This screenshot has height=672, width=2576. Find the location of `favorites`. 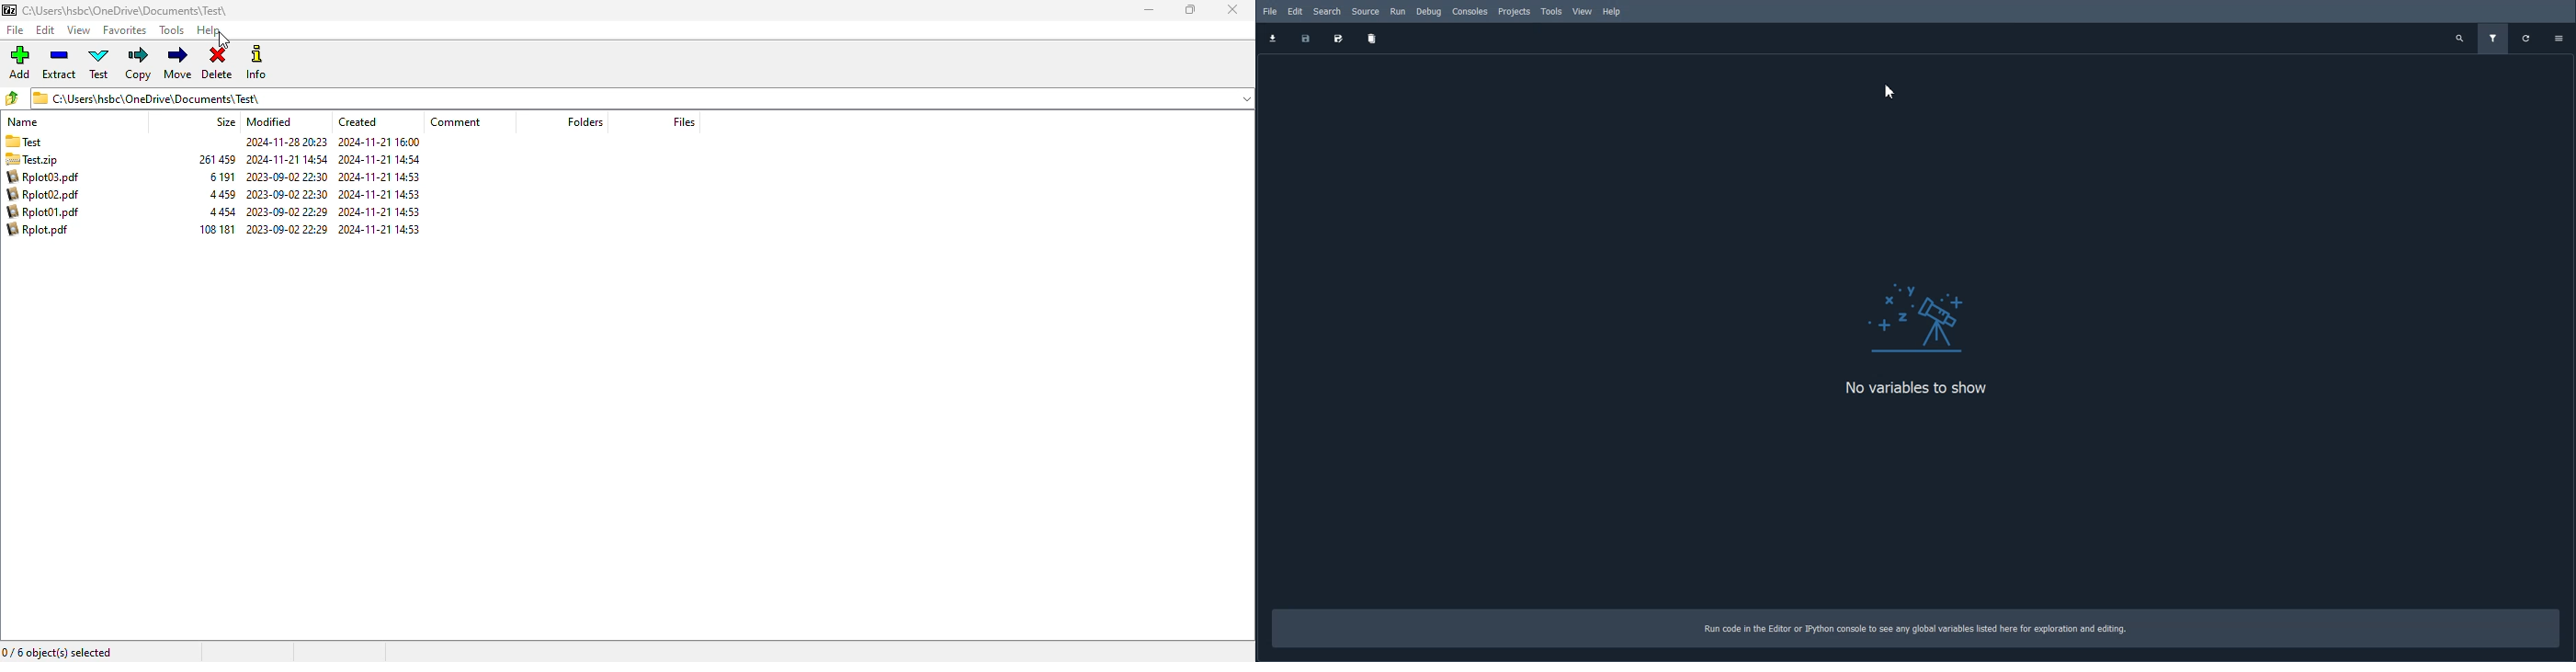

favorites is located at coordinates (124, 30).